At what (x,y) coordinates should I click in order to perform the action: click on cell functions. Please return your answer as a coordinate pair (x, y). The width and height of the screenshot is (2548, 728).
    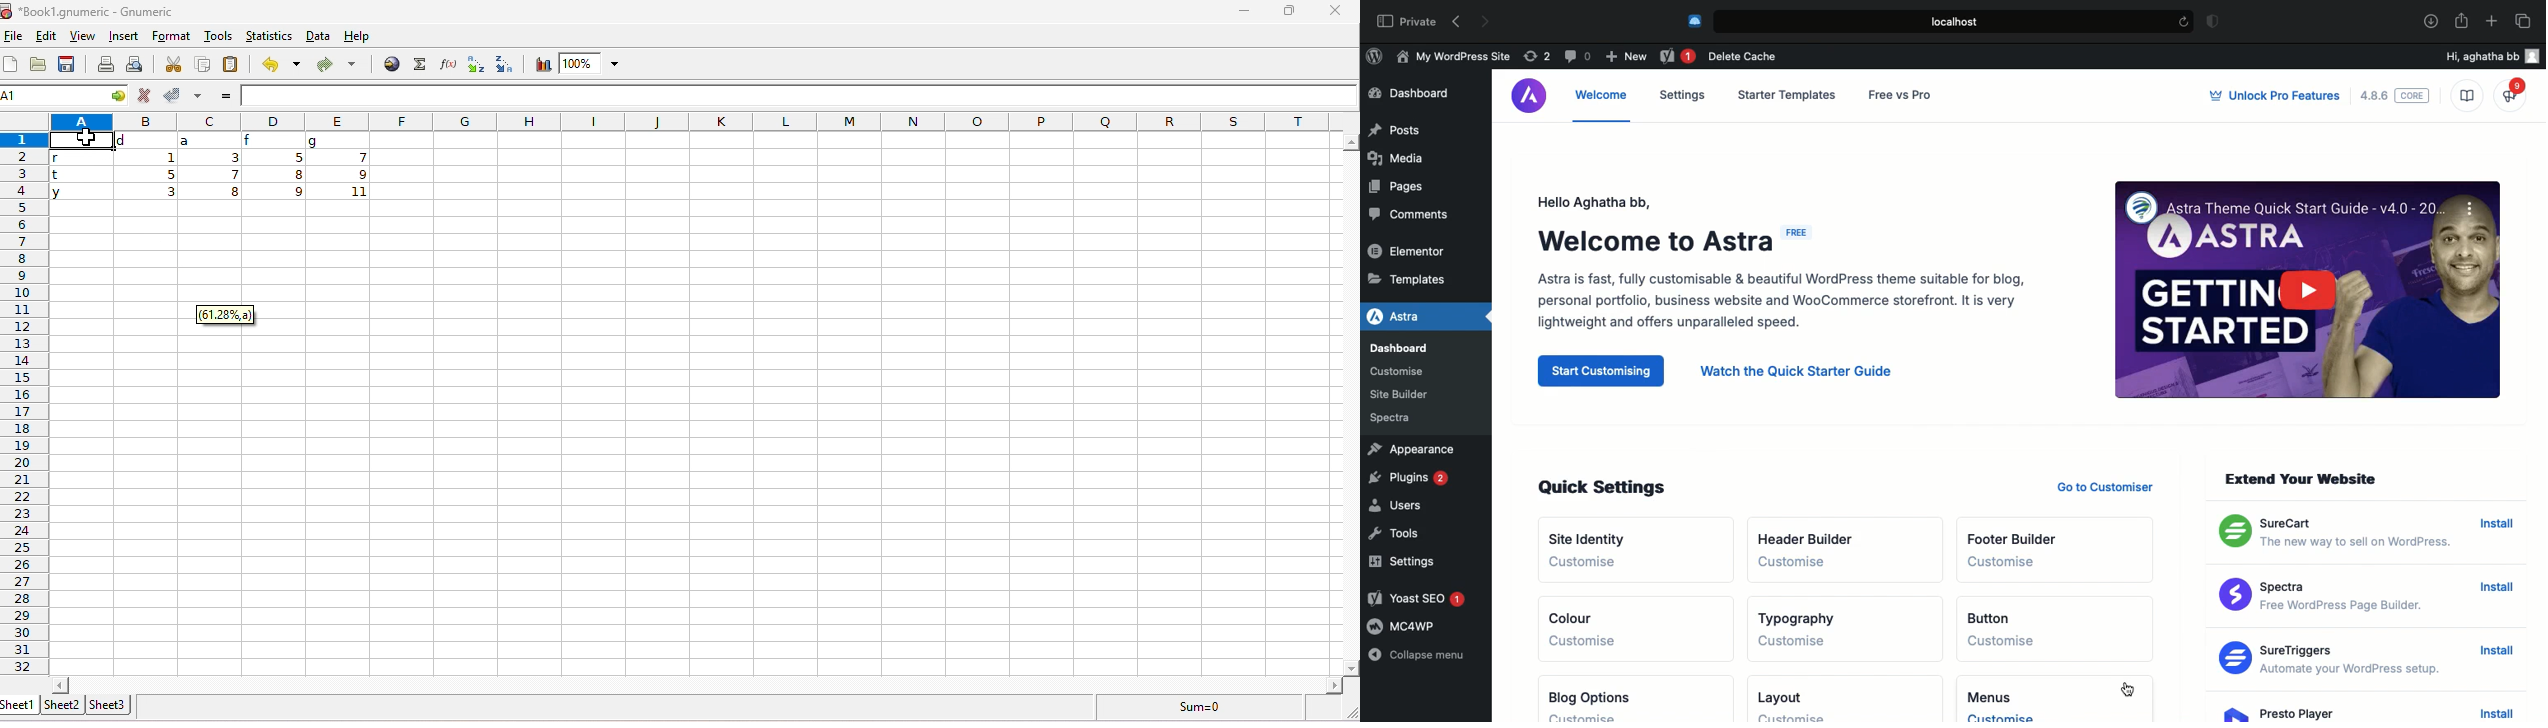
    Looking at the image, I should click on (109, 97).